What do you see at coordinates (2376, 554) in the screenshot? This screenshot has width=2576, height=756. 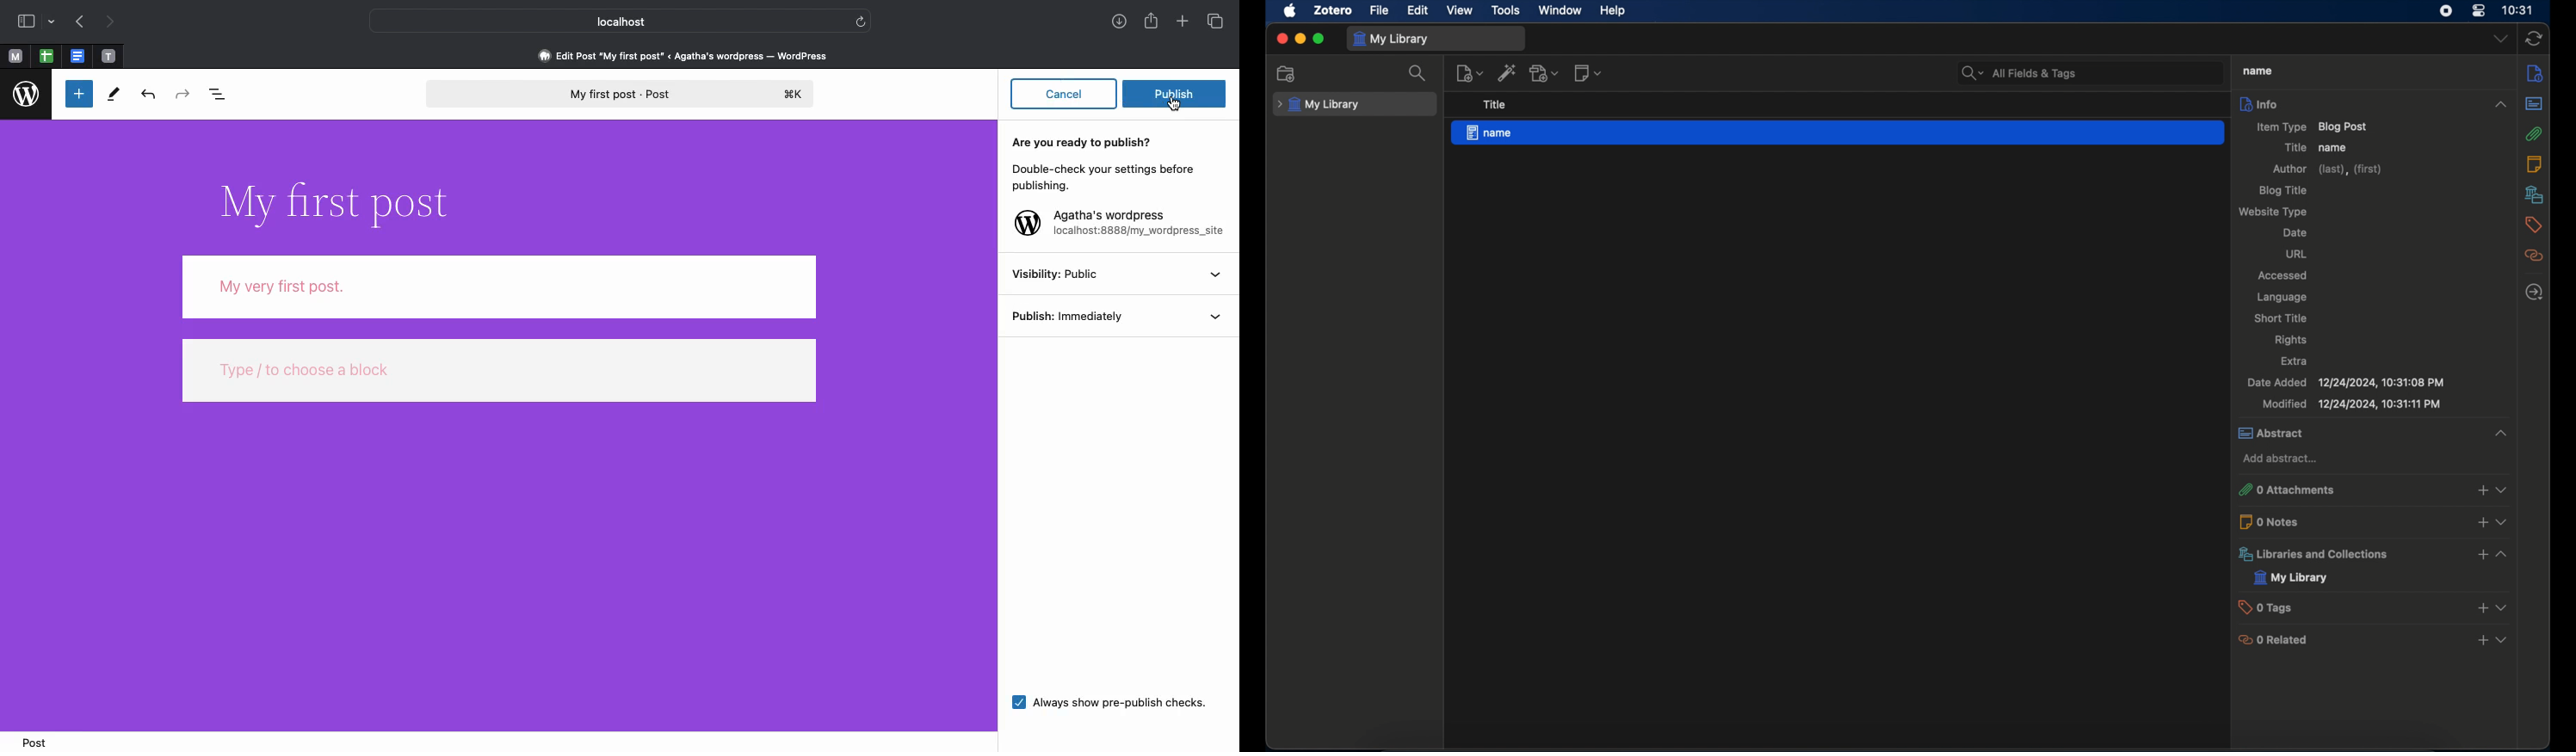 I see `libraries and collections` at bounding box center [2376, 554].